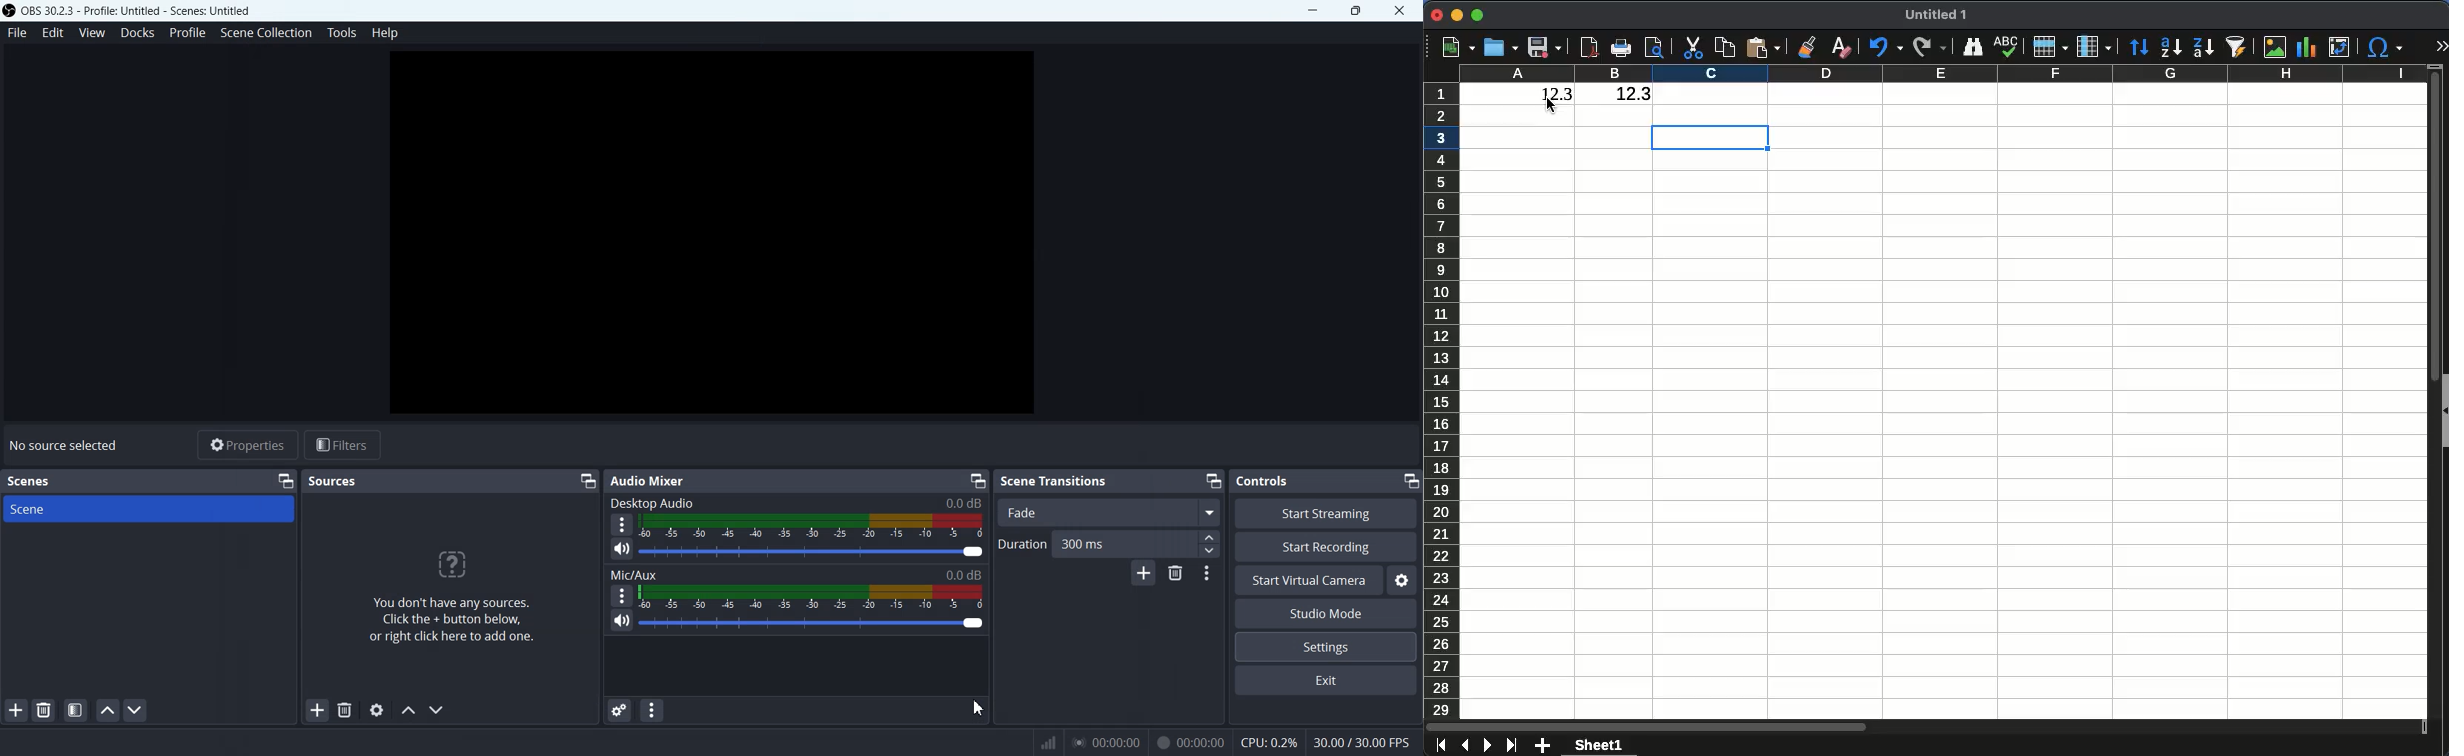 This screenshot has width=2464, height=756. What do you see at coordinates (1441, 745) in the screenshot?
I see `first sheet` at bounding box center [1441, 745].